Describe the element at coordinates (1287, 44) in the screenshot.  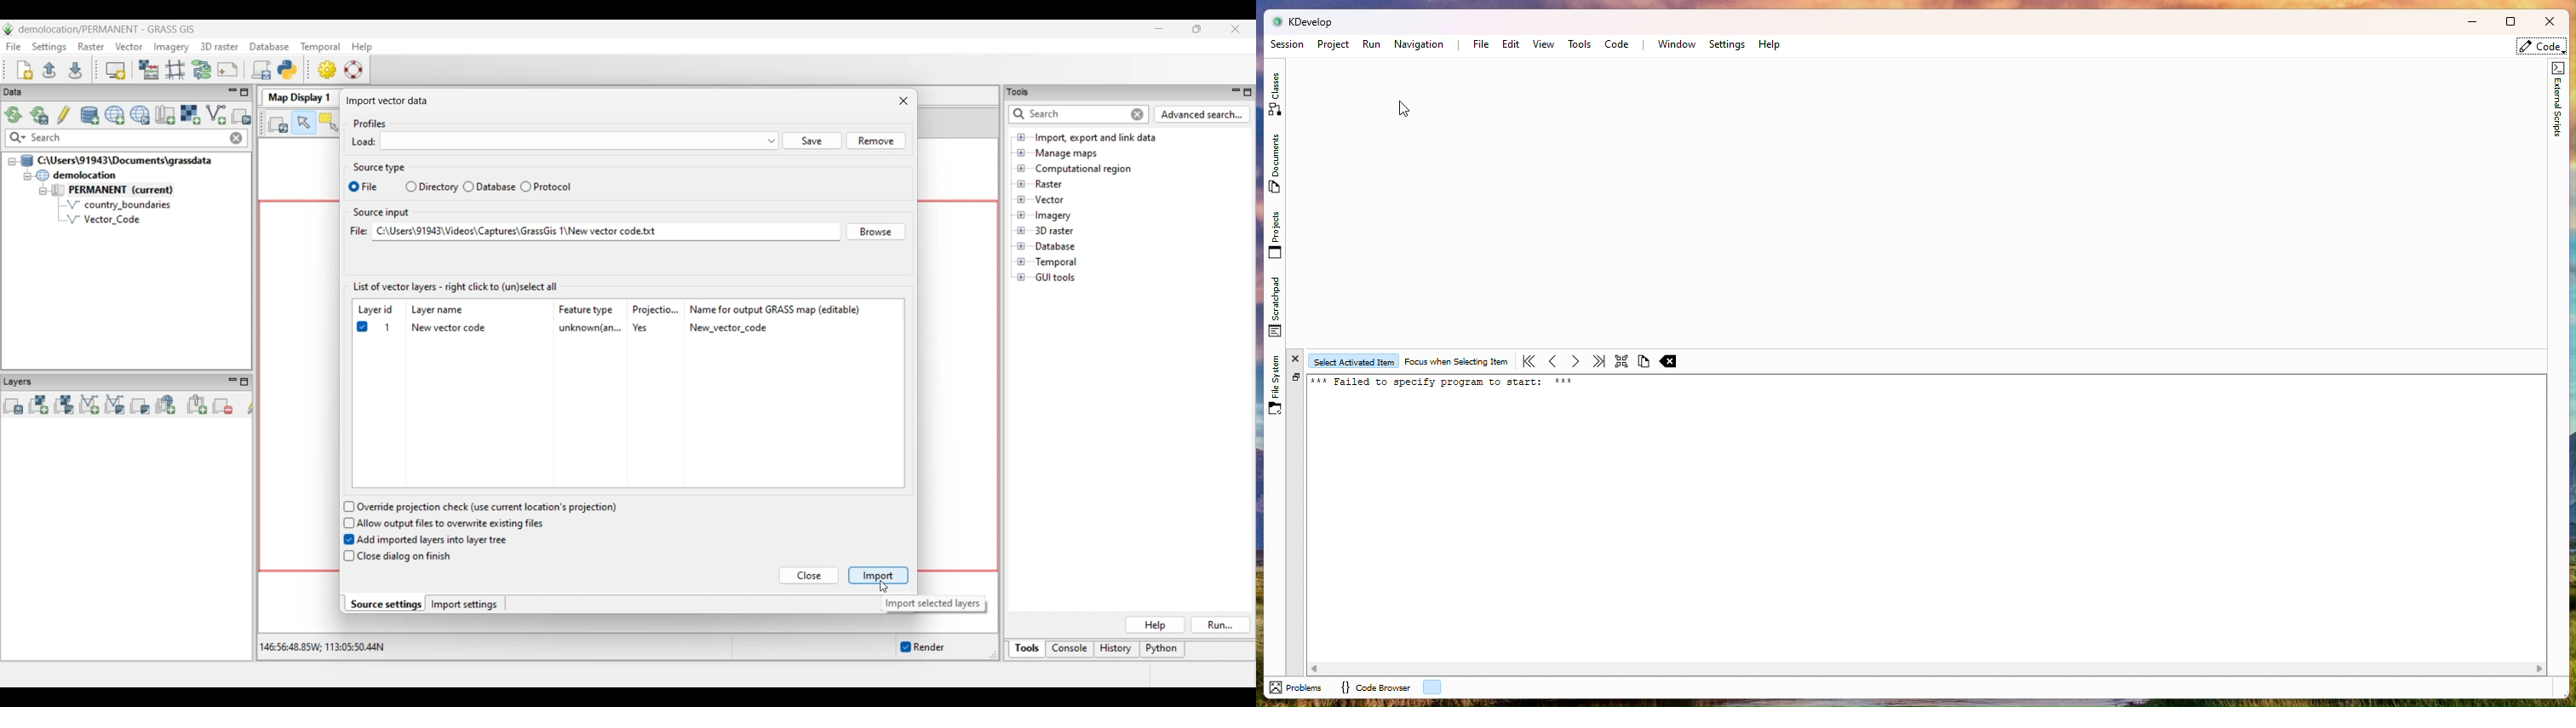
I see `Session` at that location.